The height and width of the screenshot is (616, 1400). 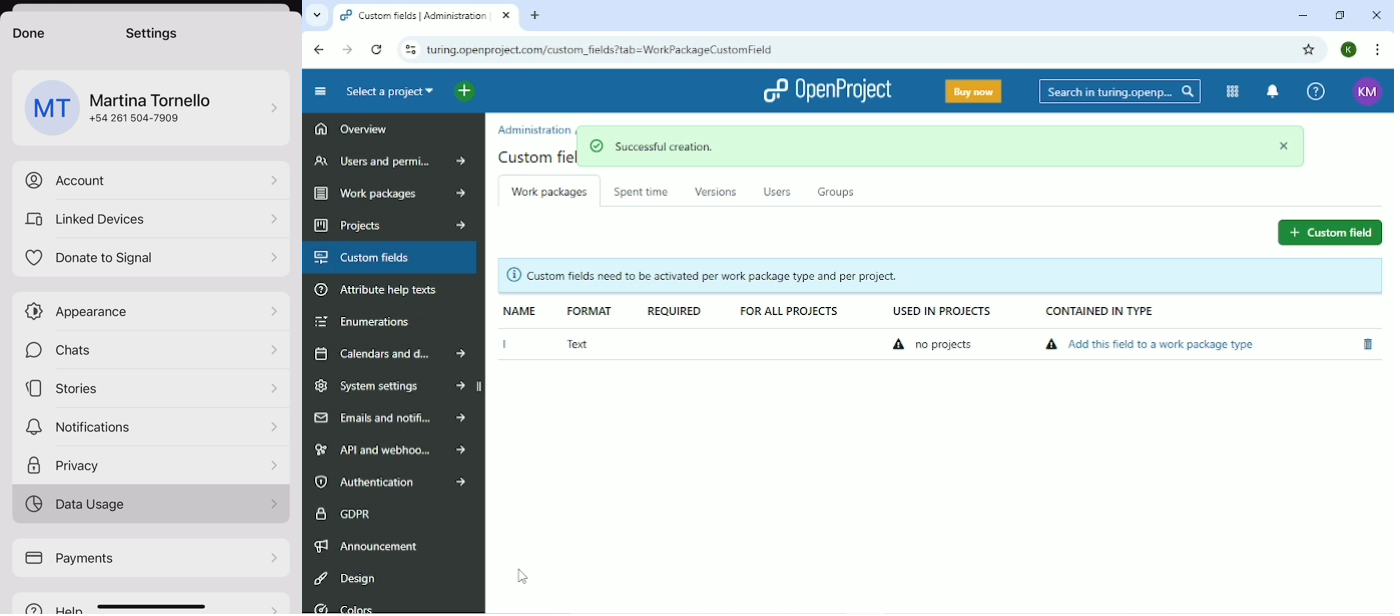 I want to click on Account, so click(x=1365, y=90).